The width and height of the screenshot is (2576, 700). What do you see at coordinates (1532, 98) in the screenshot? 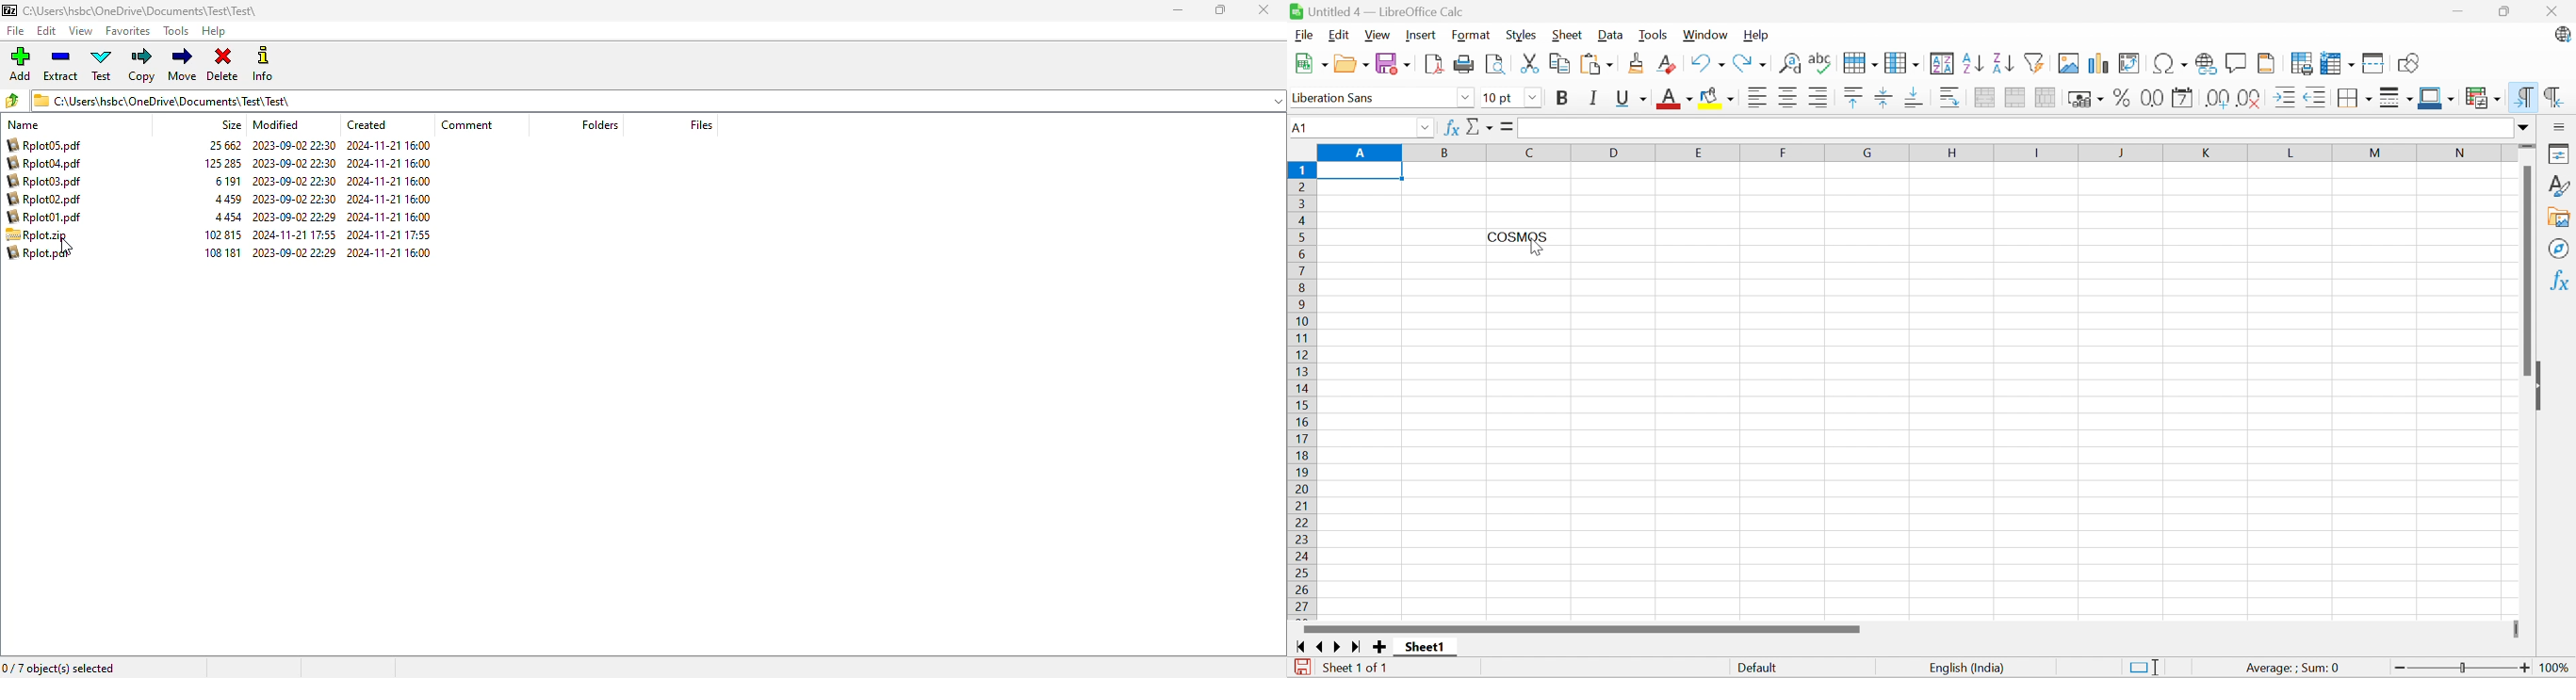
I see `Drop Down` at bounding box center [1532, 98].